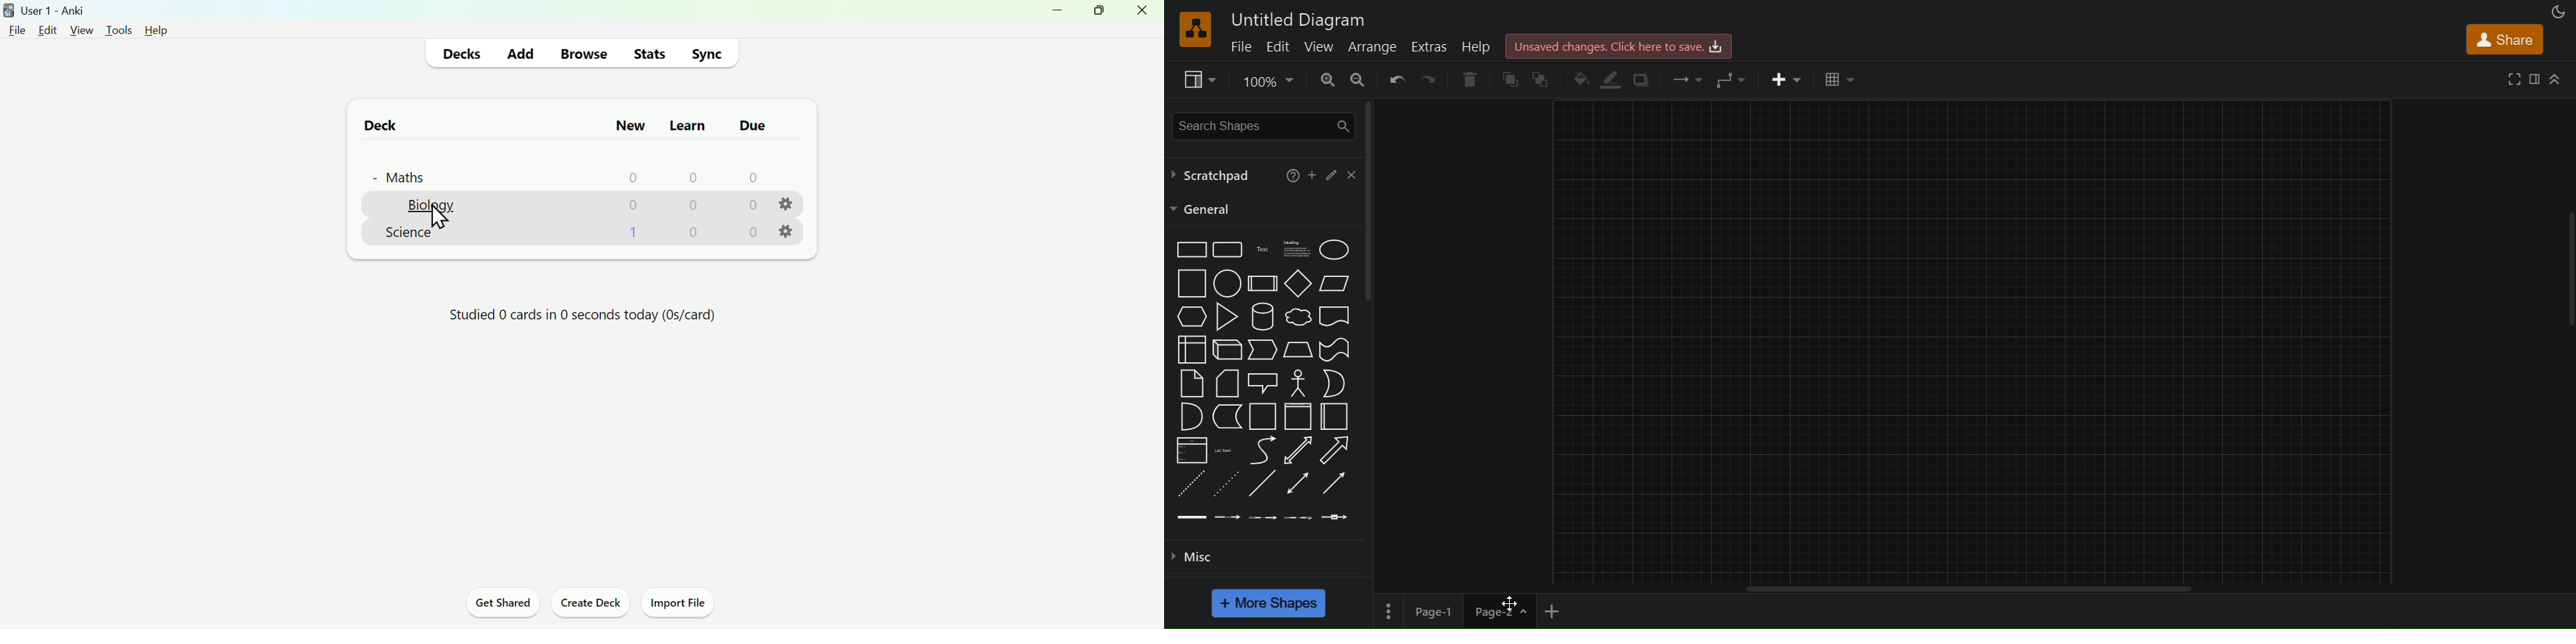 The image size is (2576, 644). Describe the element at coordinates (1335, 383) in the screenshot. I see `or` at that location.